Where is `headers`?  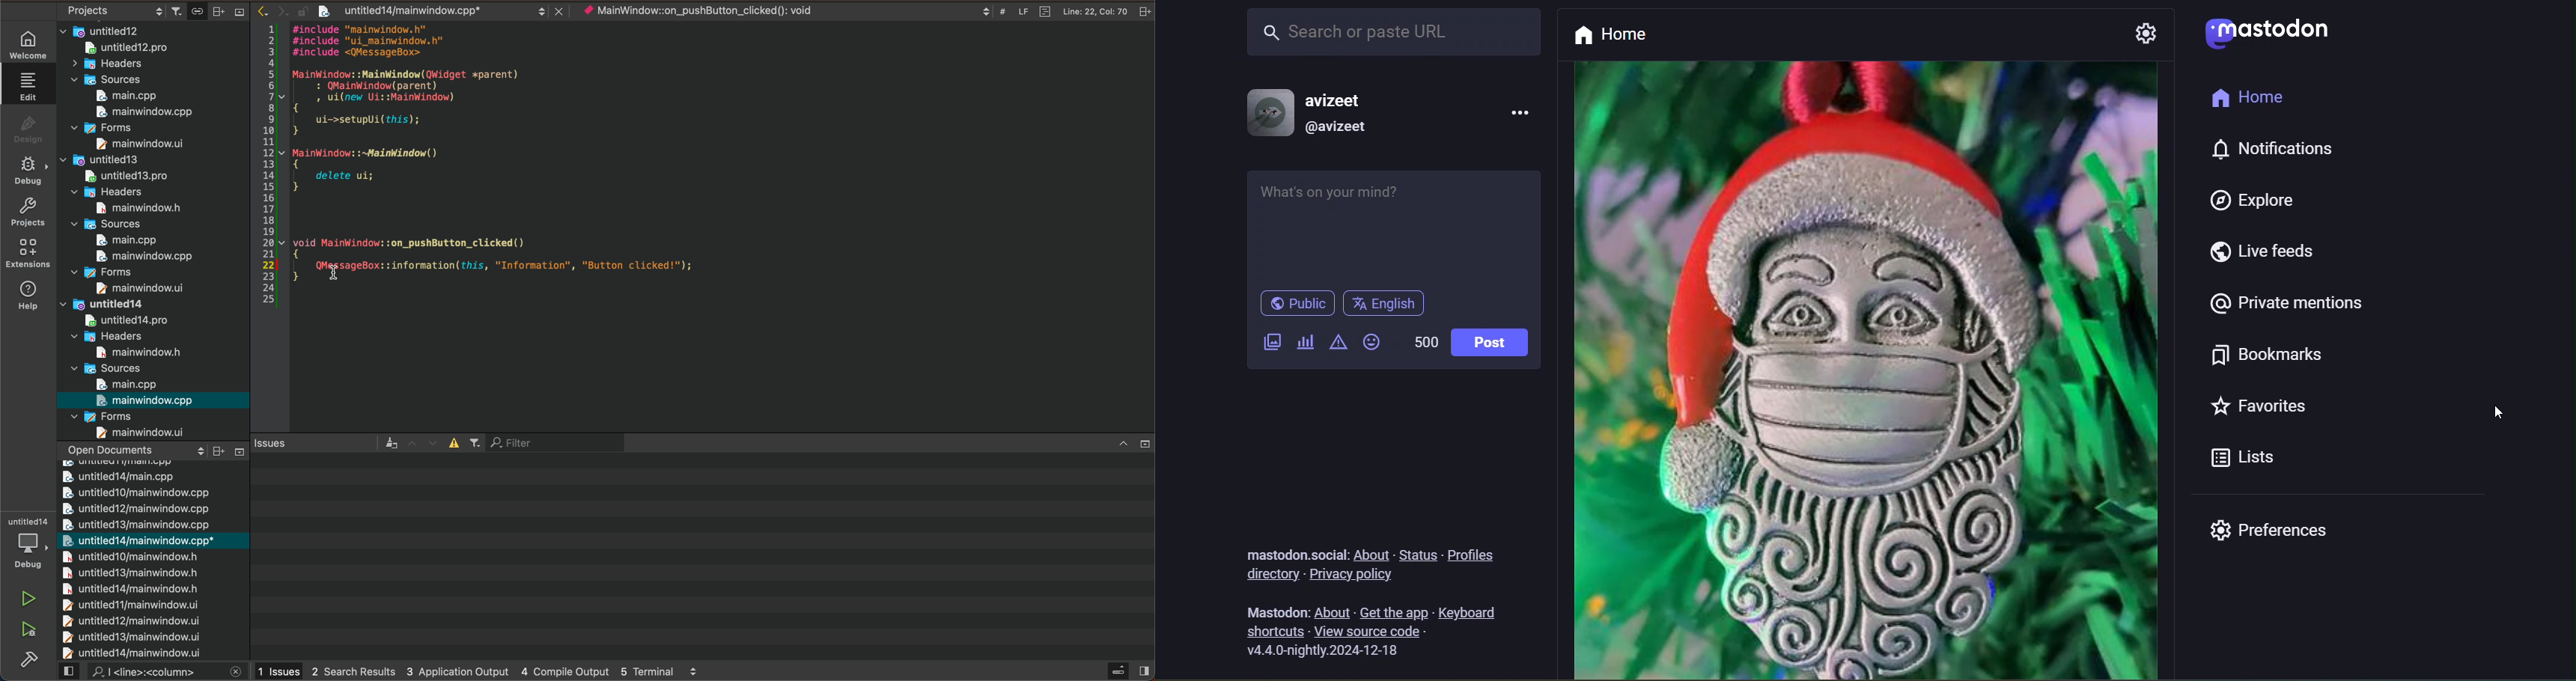 headers is located at coordinates (116, 191).